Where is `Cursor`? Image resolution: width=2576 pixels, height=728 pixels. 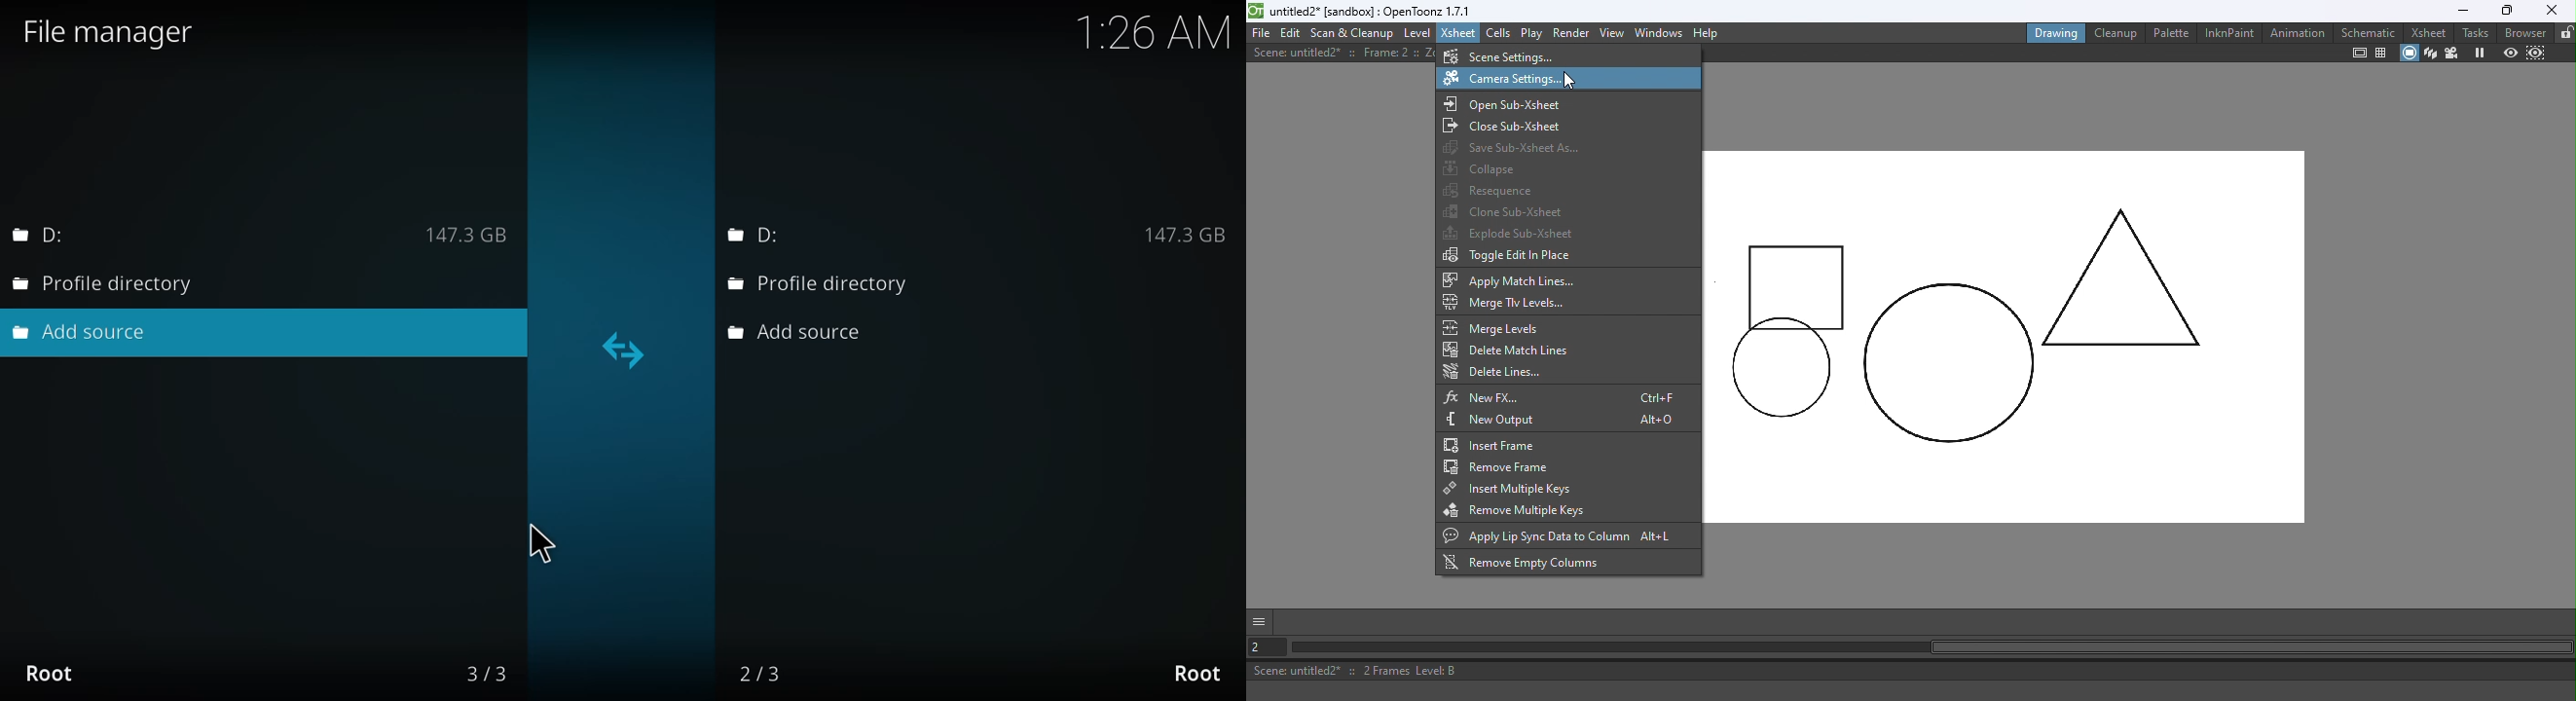 Cursor is located at coordinates (1568, 80).